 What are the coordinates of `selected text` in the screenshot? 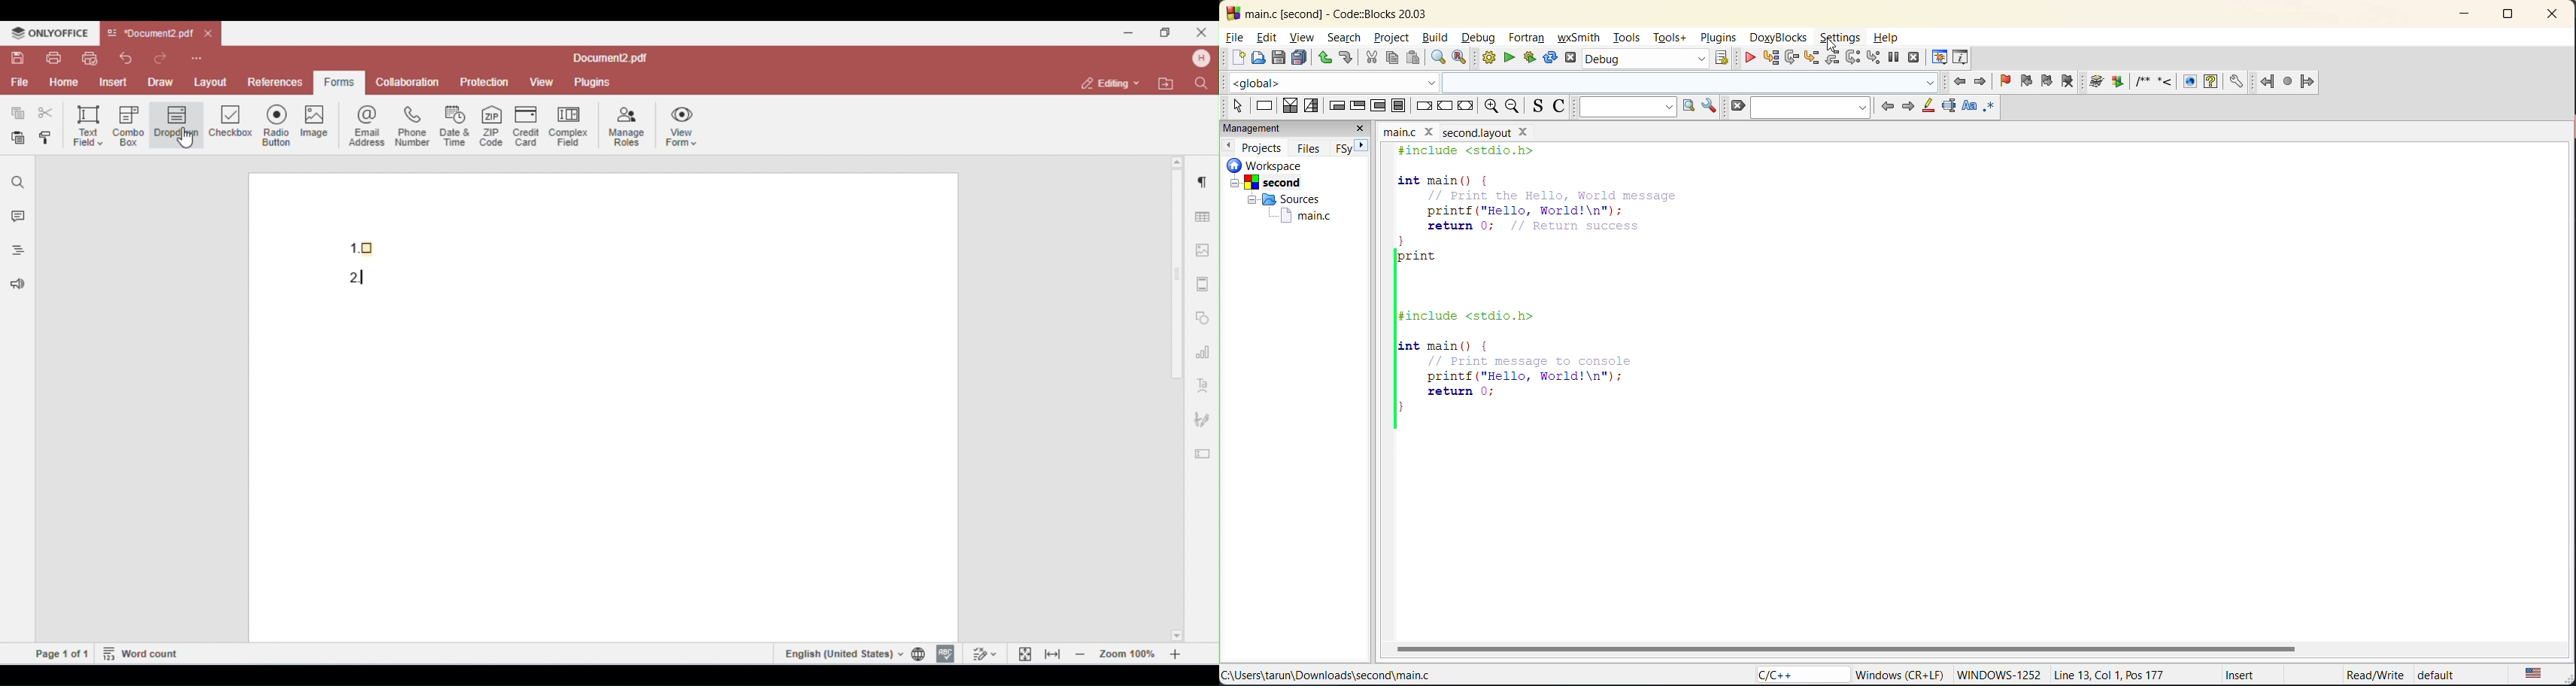 It's located at (1947, 105).